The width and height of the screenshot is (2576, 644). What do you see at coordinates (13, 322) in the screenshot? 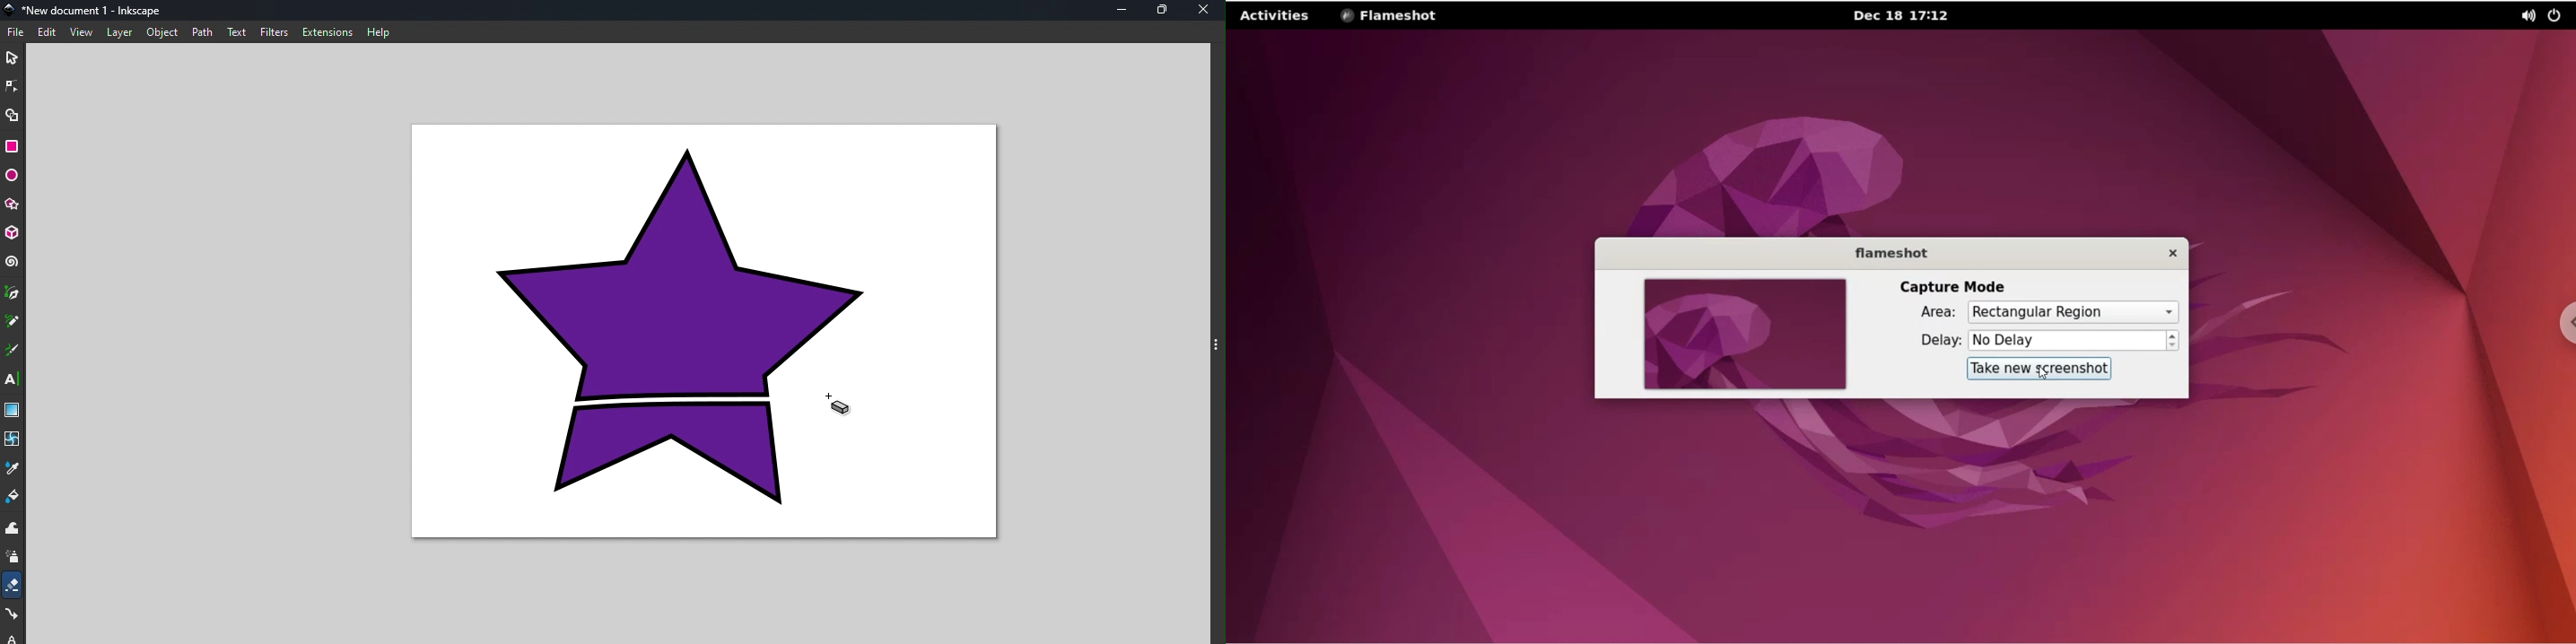
I see `pencil tool` at bounding box center [13, 322].